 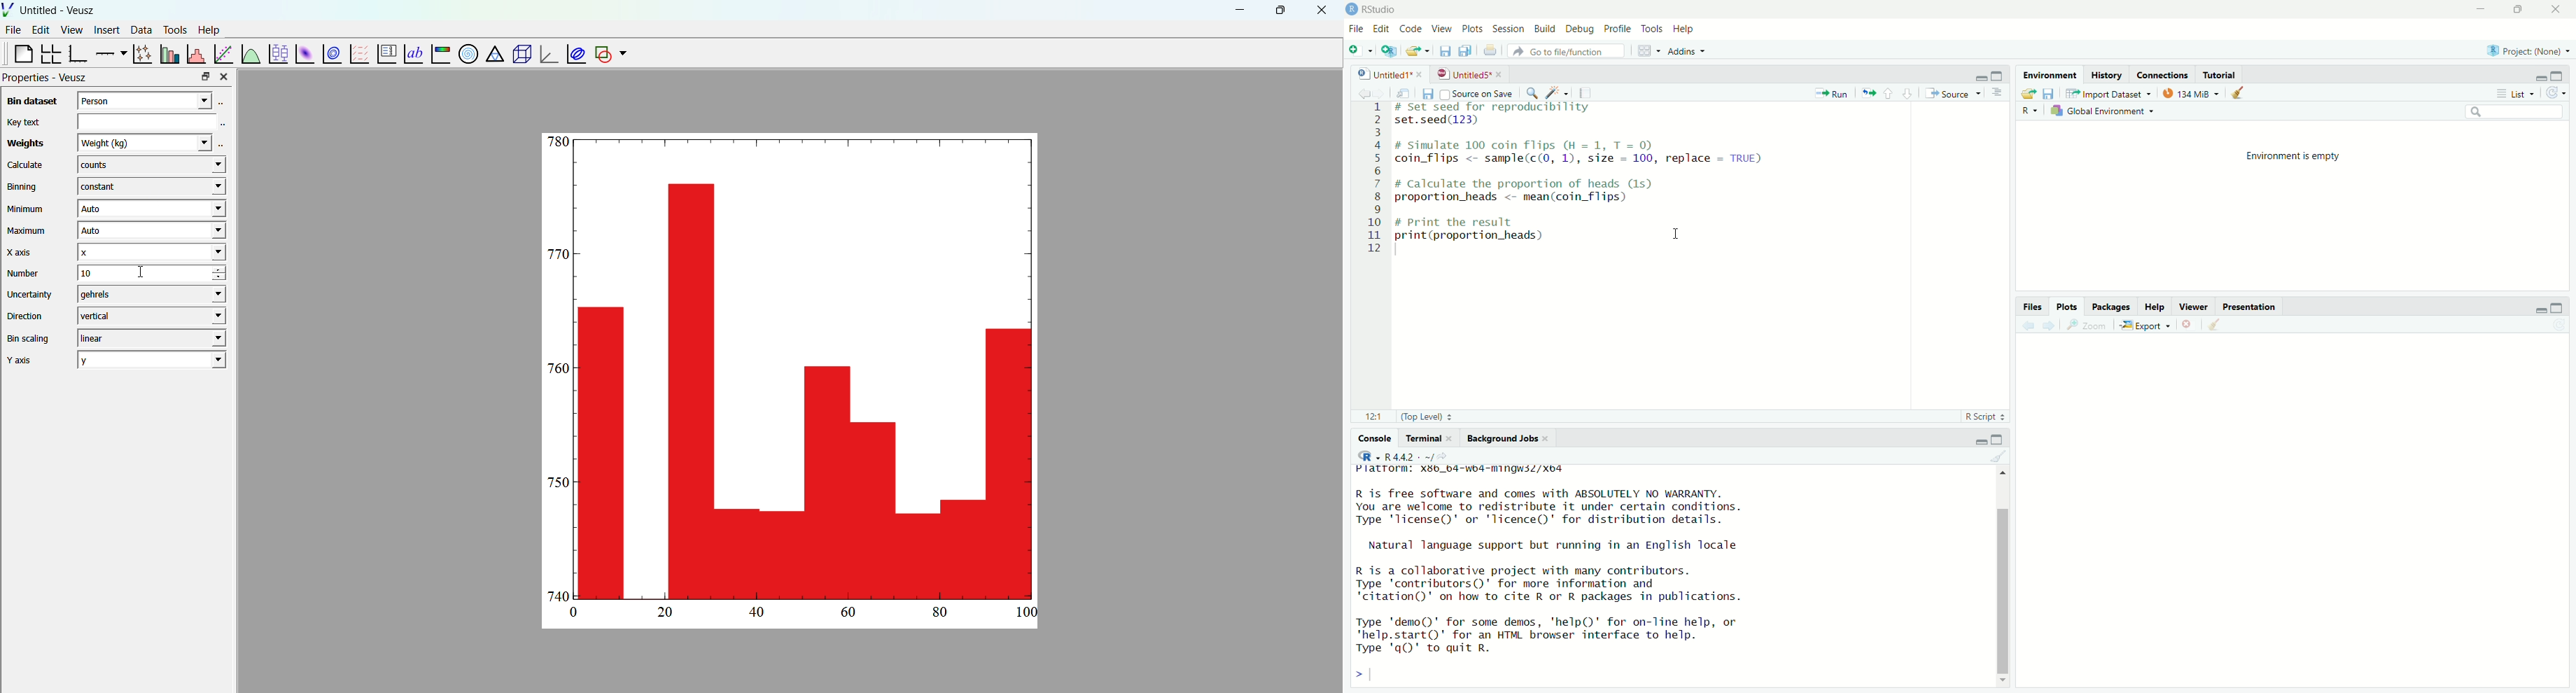 I want to click on maximize, so click(x=2563, y=73).